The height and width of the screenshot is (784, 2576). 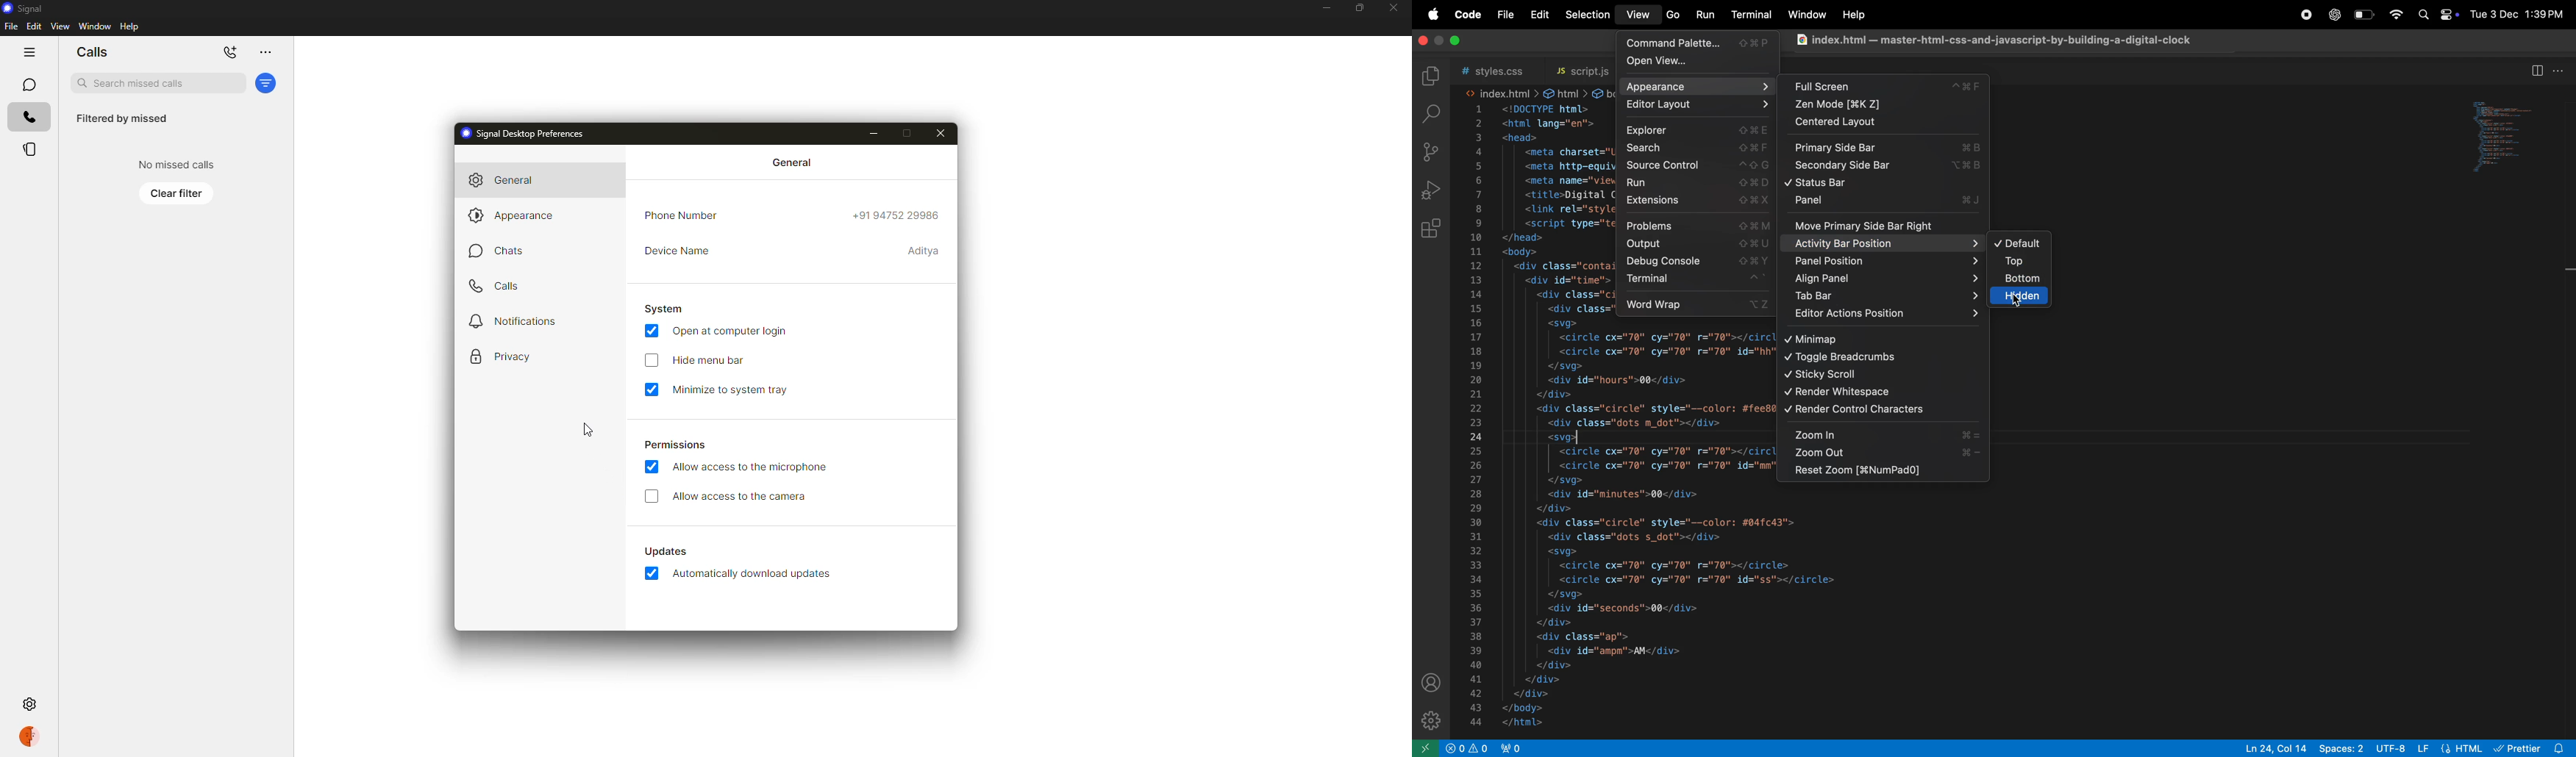 I want to click on enabled, so click(x=651, y=572).